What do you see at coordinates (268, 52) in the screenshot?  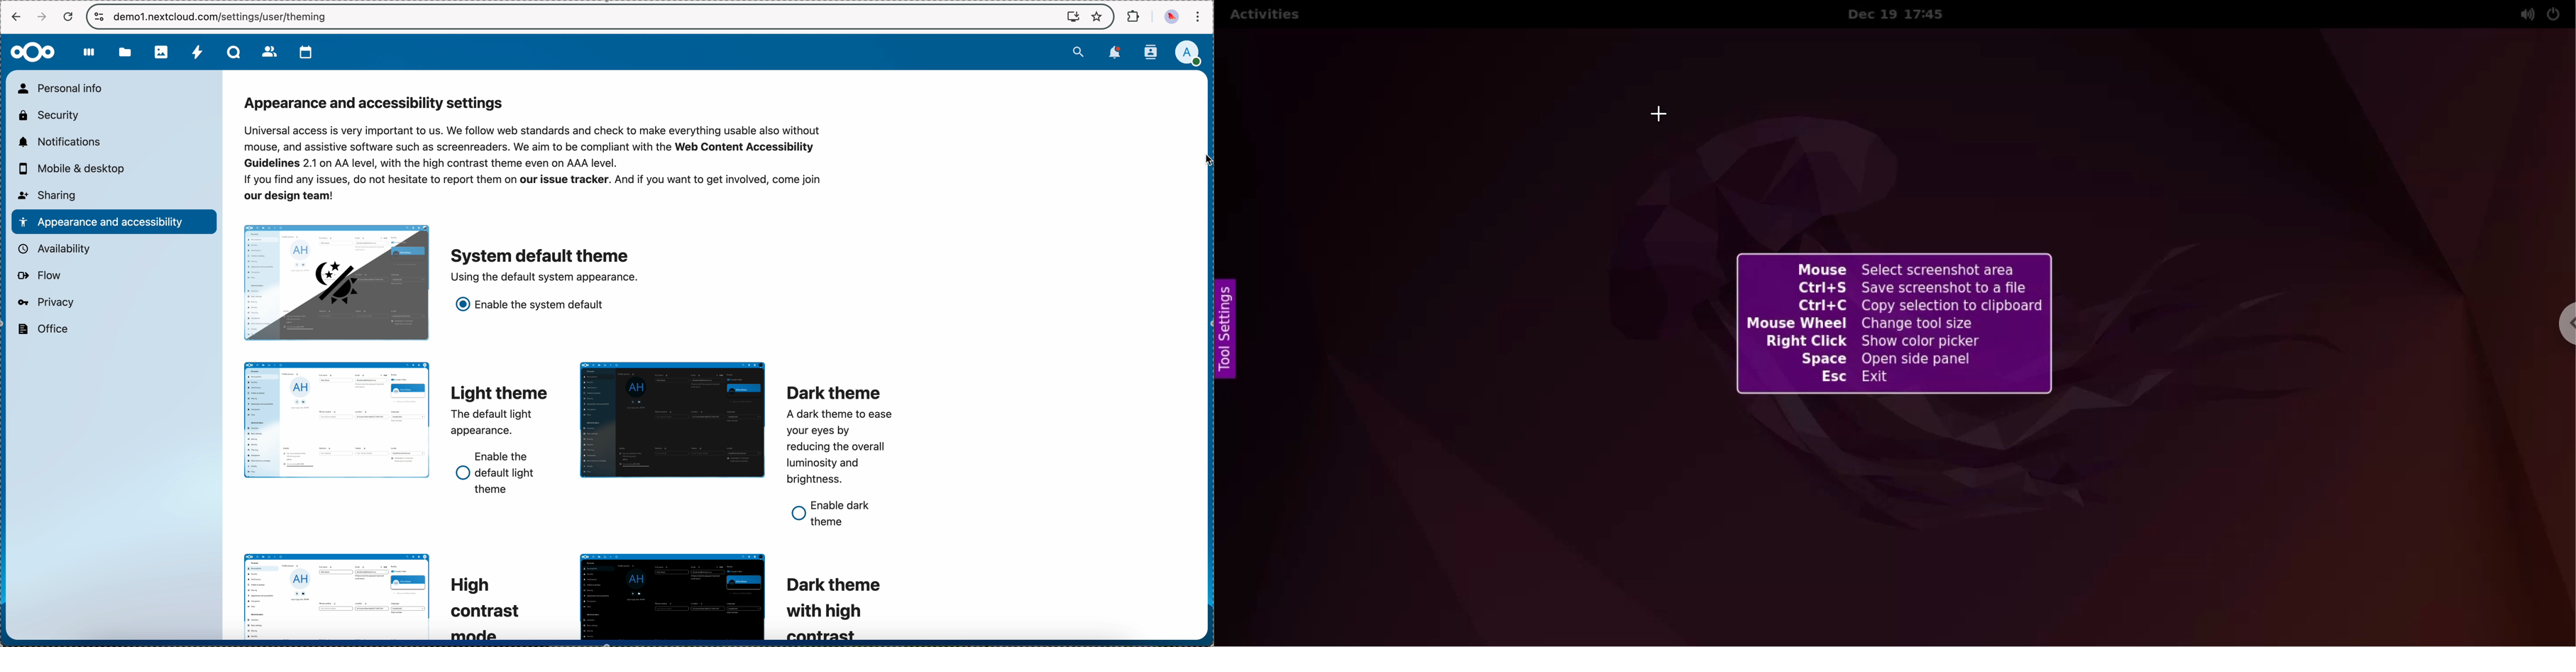 I see `contacts` at bounding box center [268, 52].